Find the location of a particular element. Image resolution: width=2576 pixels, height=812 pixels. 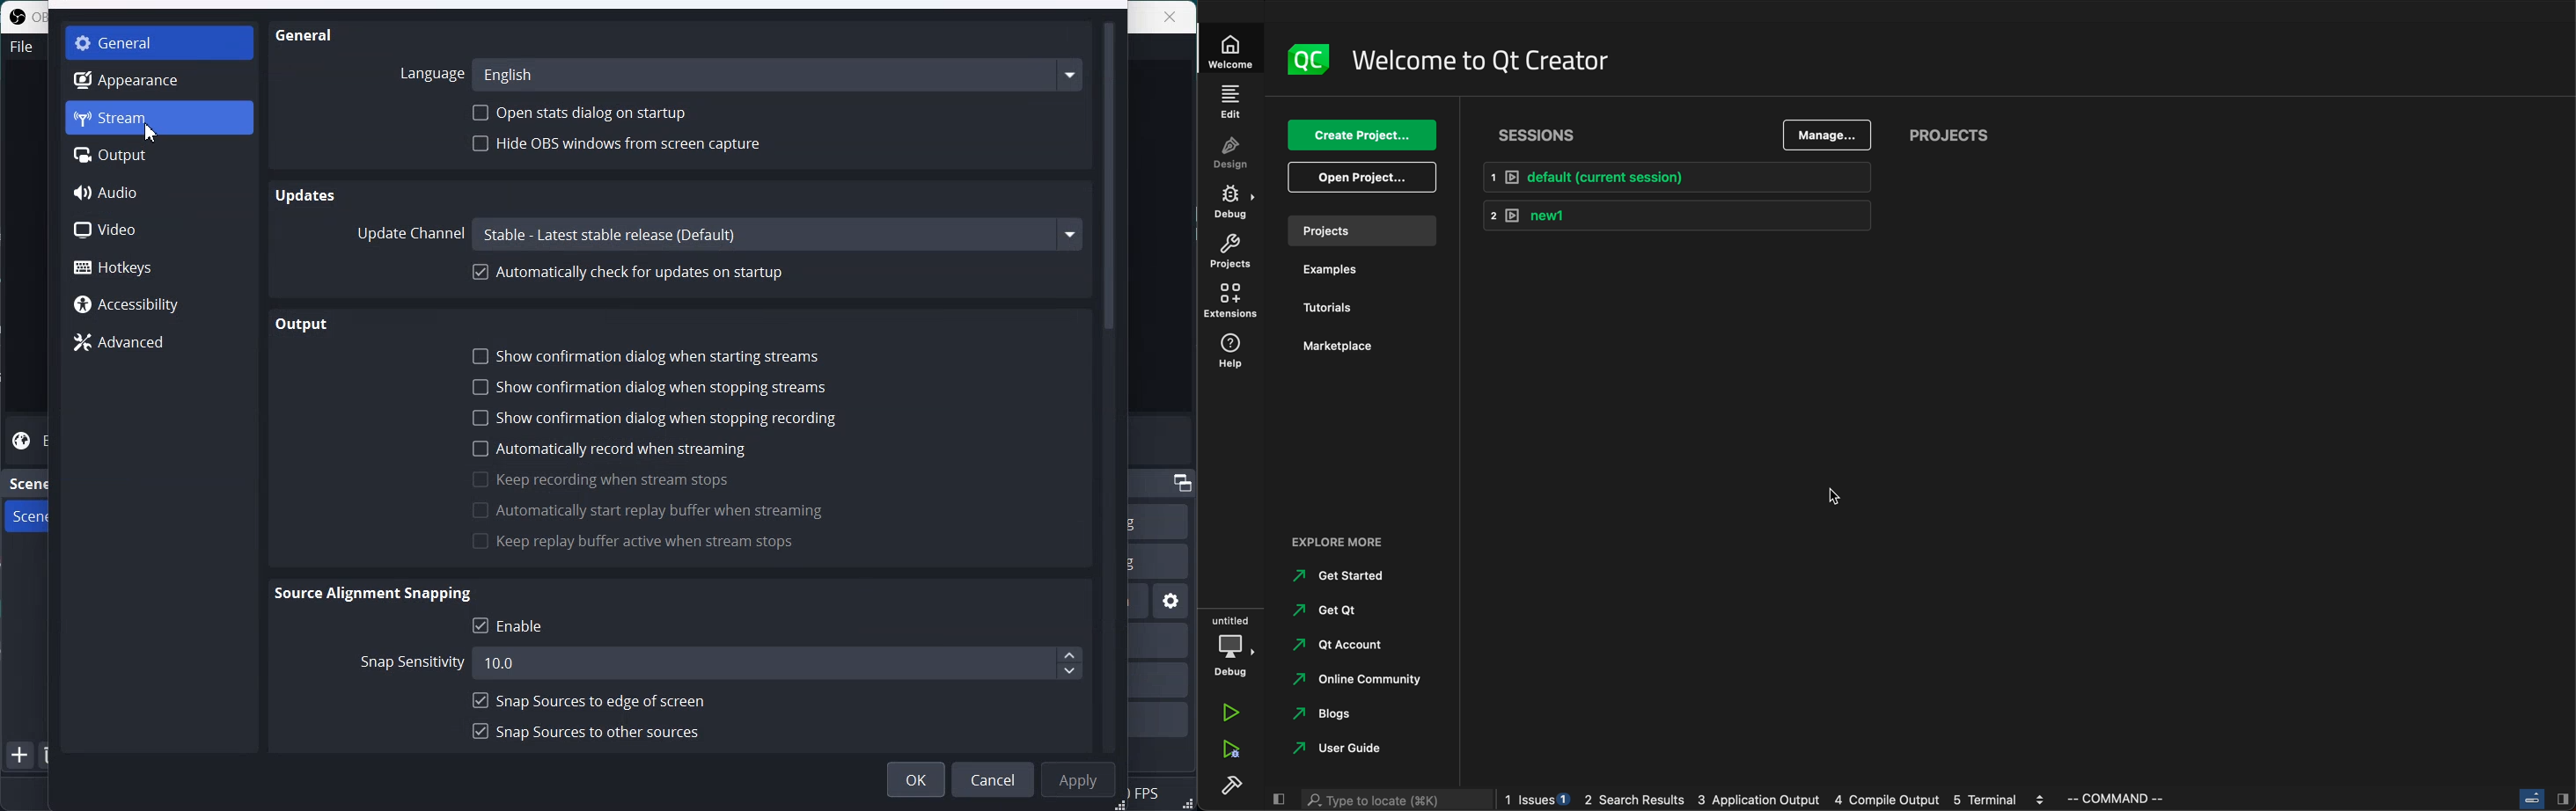

Language is located at coordinates (427, 75).